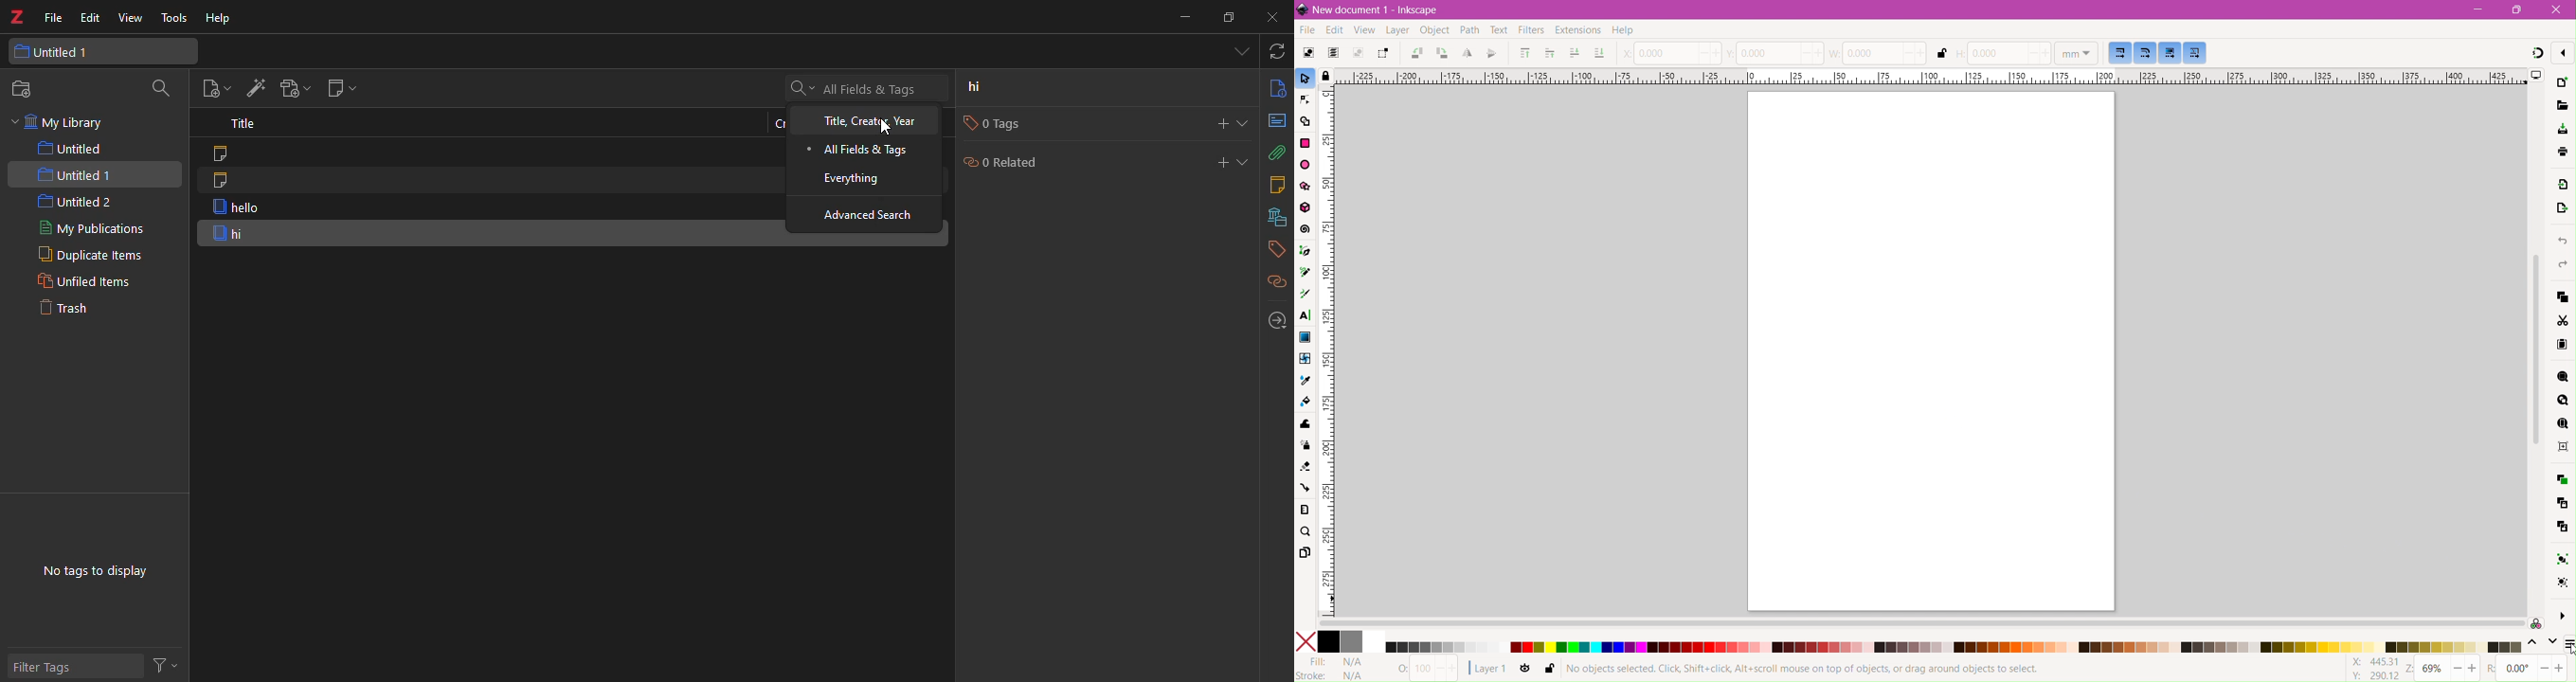  What do you see at coordinates (1441, 54) in the screenshot?
I see `Object Rotate 90` at bounding box center [1441, 54].